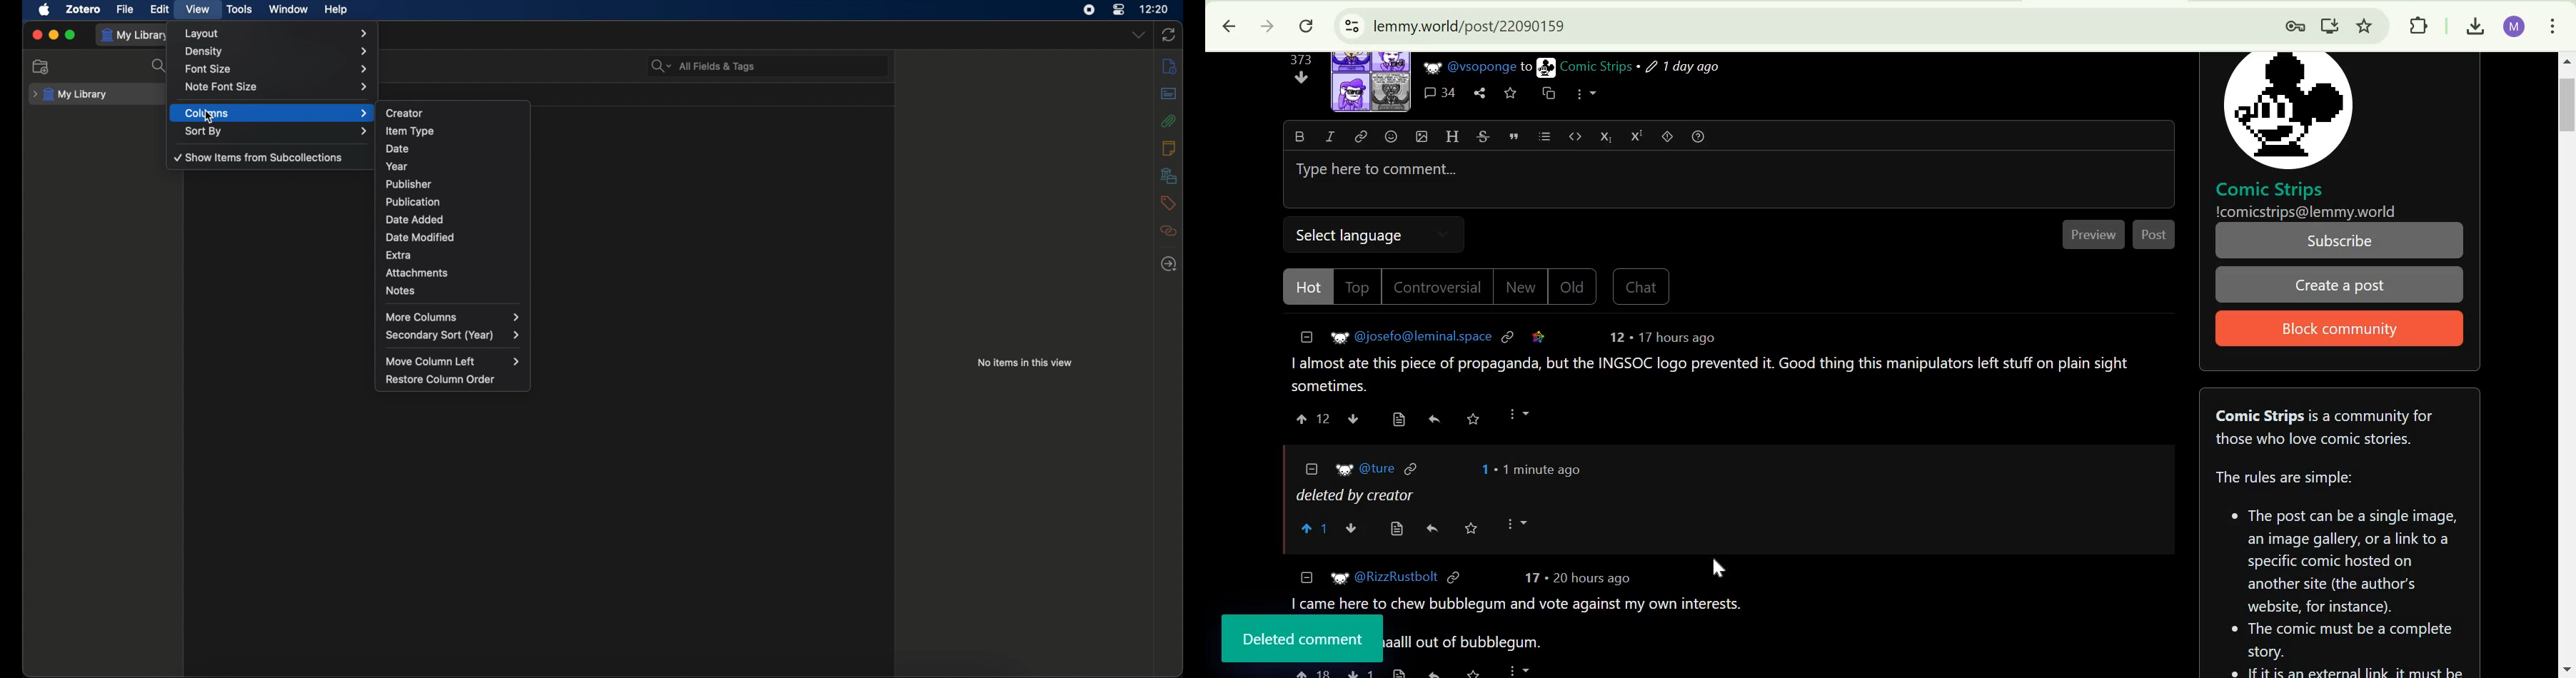 This screenshot has width=2576, height=700. What do you see at coordinates (1440, 93) in the screenshot?
I see `34 comments` at bounding box center [1440, 93].